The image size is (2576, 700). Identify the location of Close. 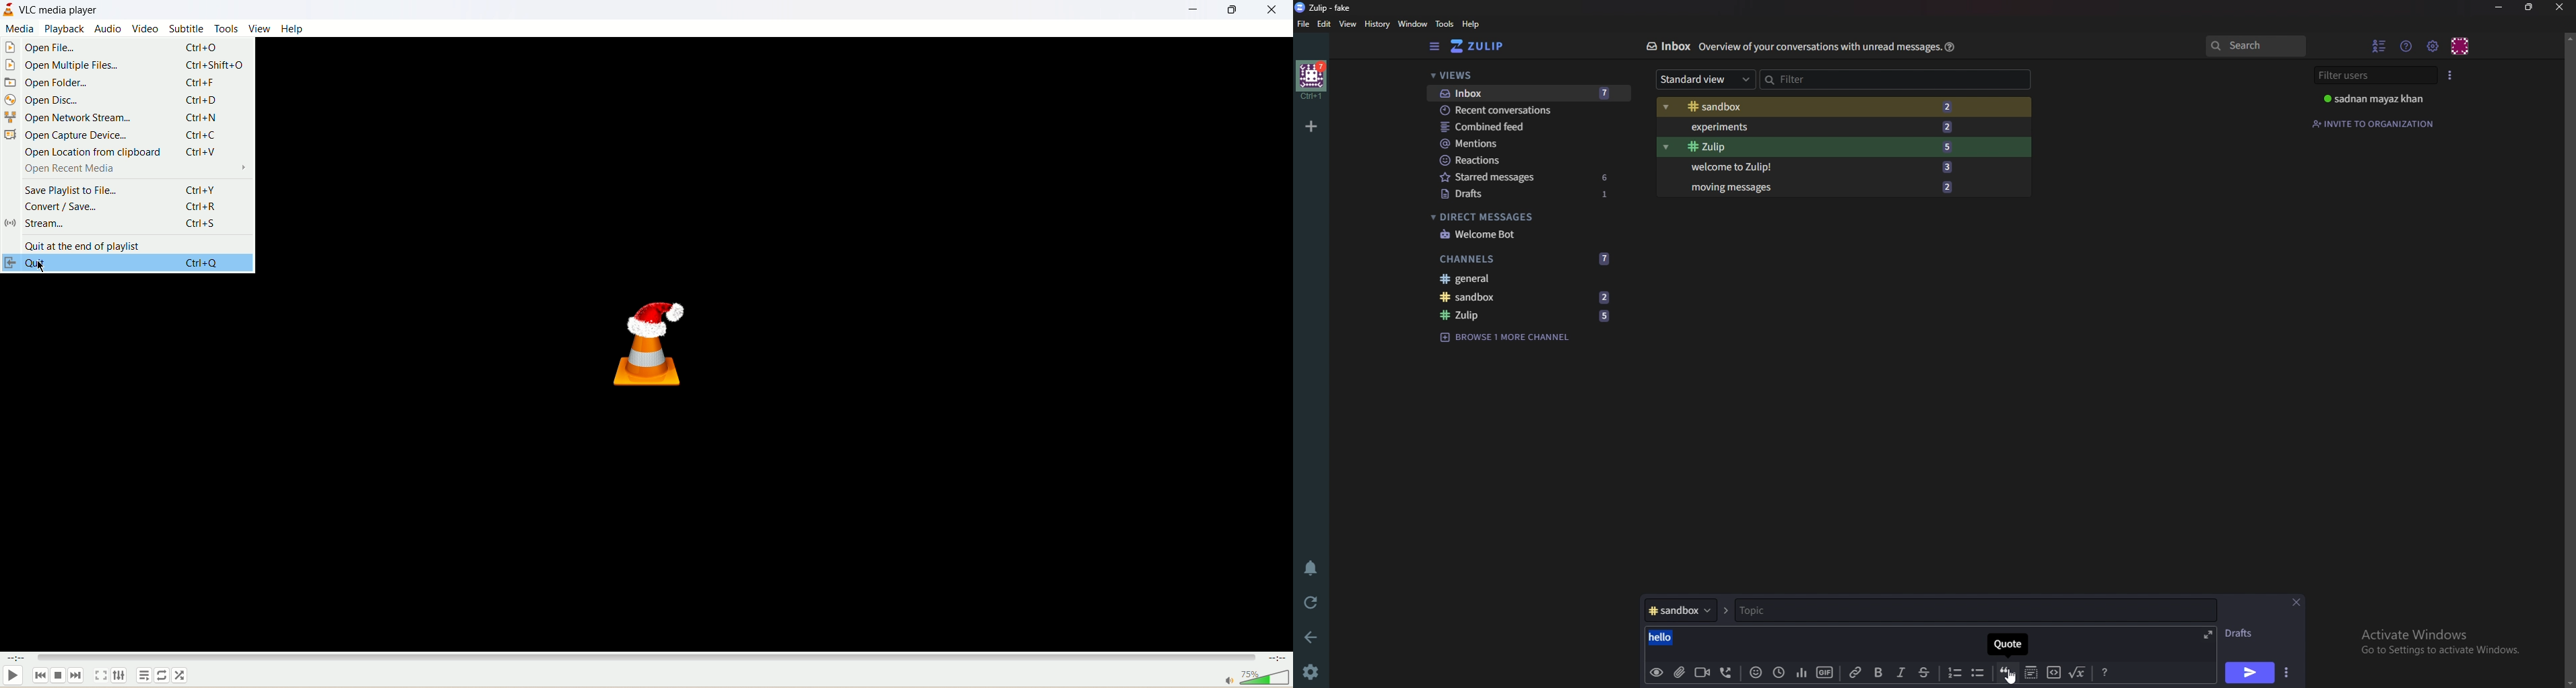
(2557, 8).